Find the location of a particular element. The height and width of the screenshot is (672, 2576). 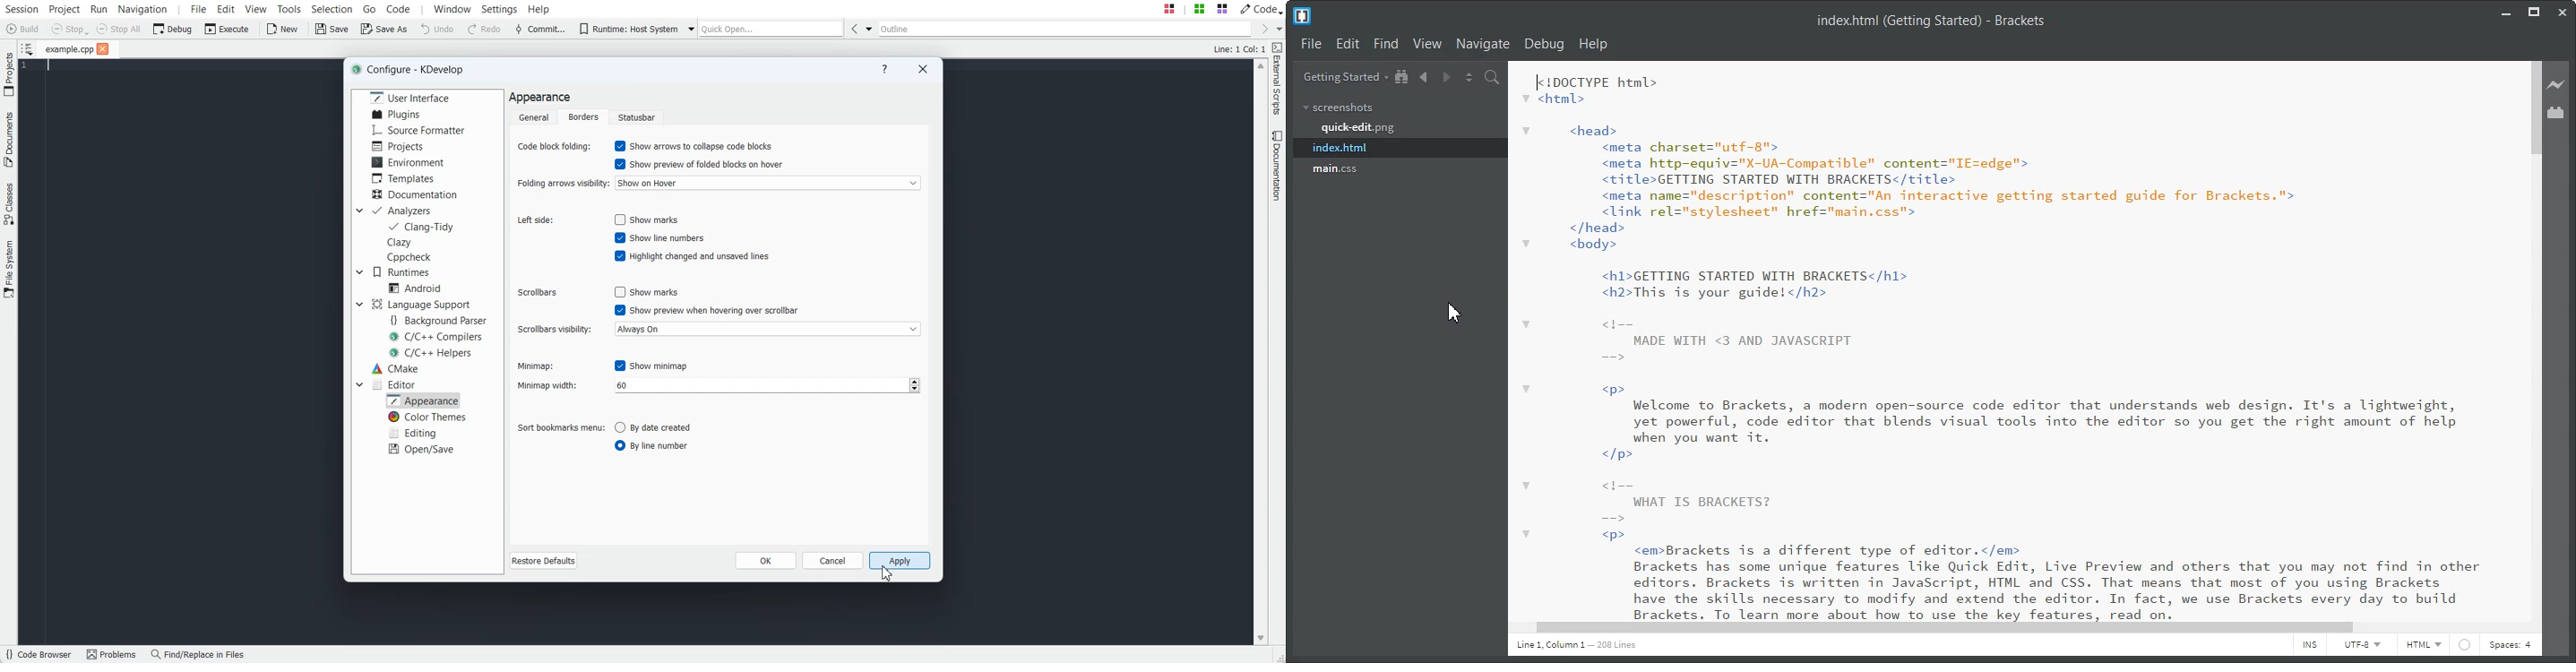

Show in the file tree is located at coordinates (1402, 76).